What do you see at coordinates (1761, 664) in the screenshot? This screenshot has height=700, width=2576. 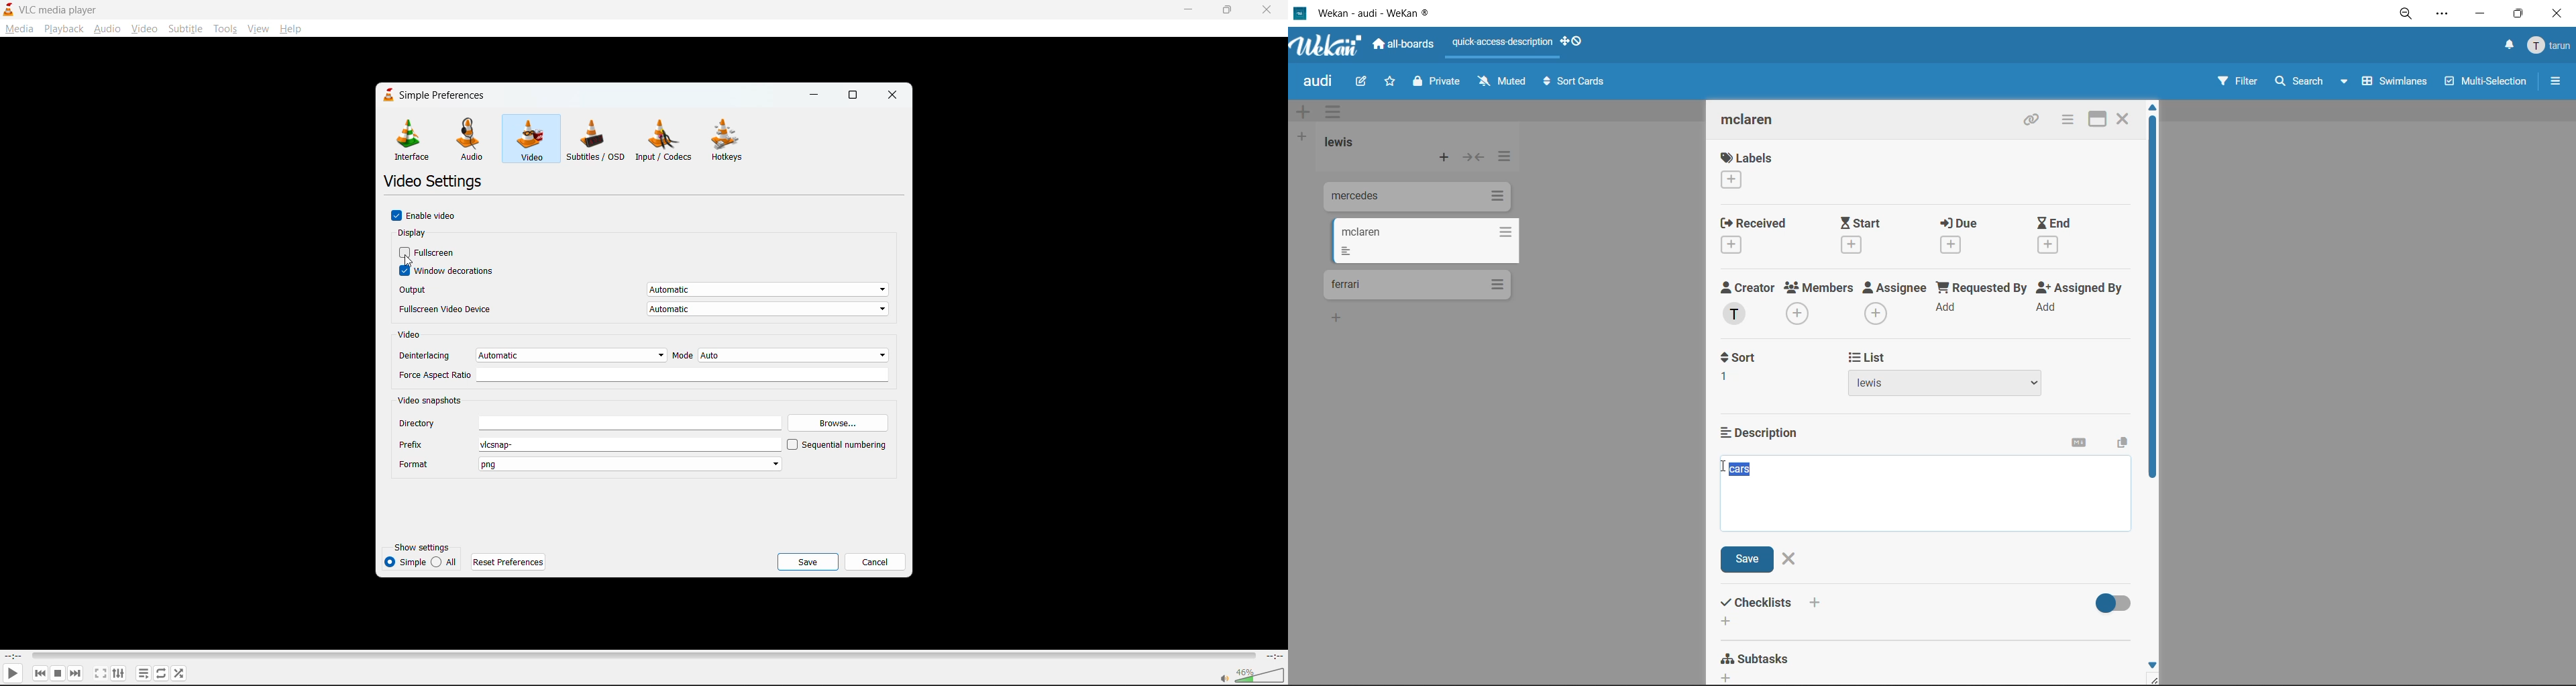 I see `subtasks` at bounding box center [1761, 664].